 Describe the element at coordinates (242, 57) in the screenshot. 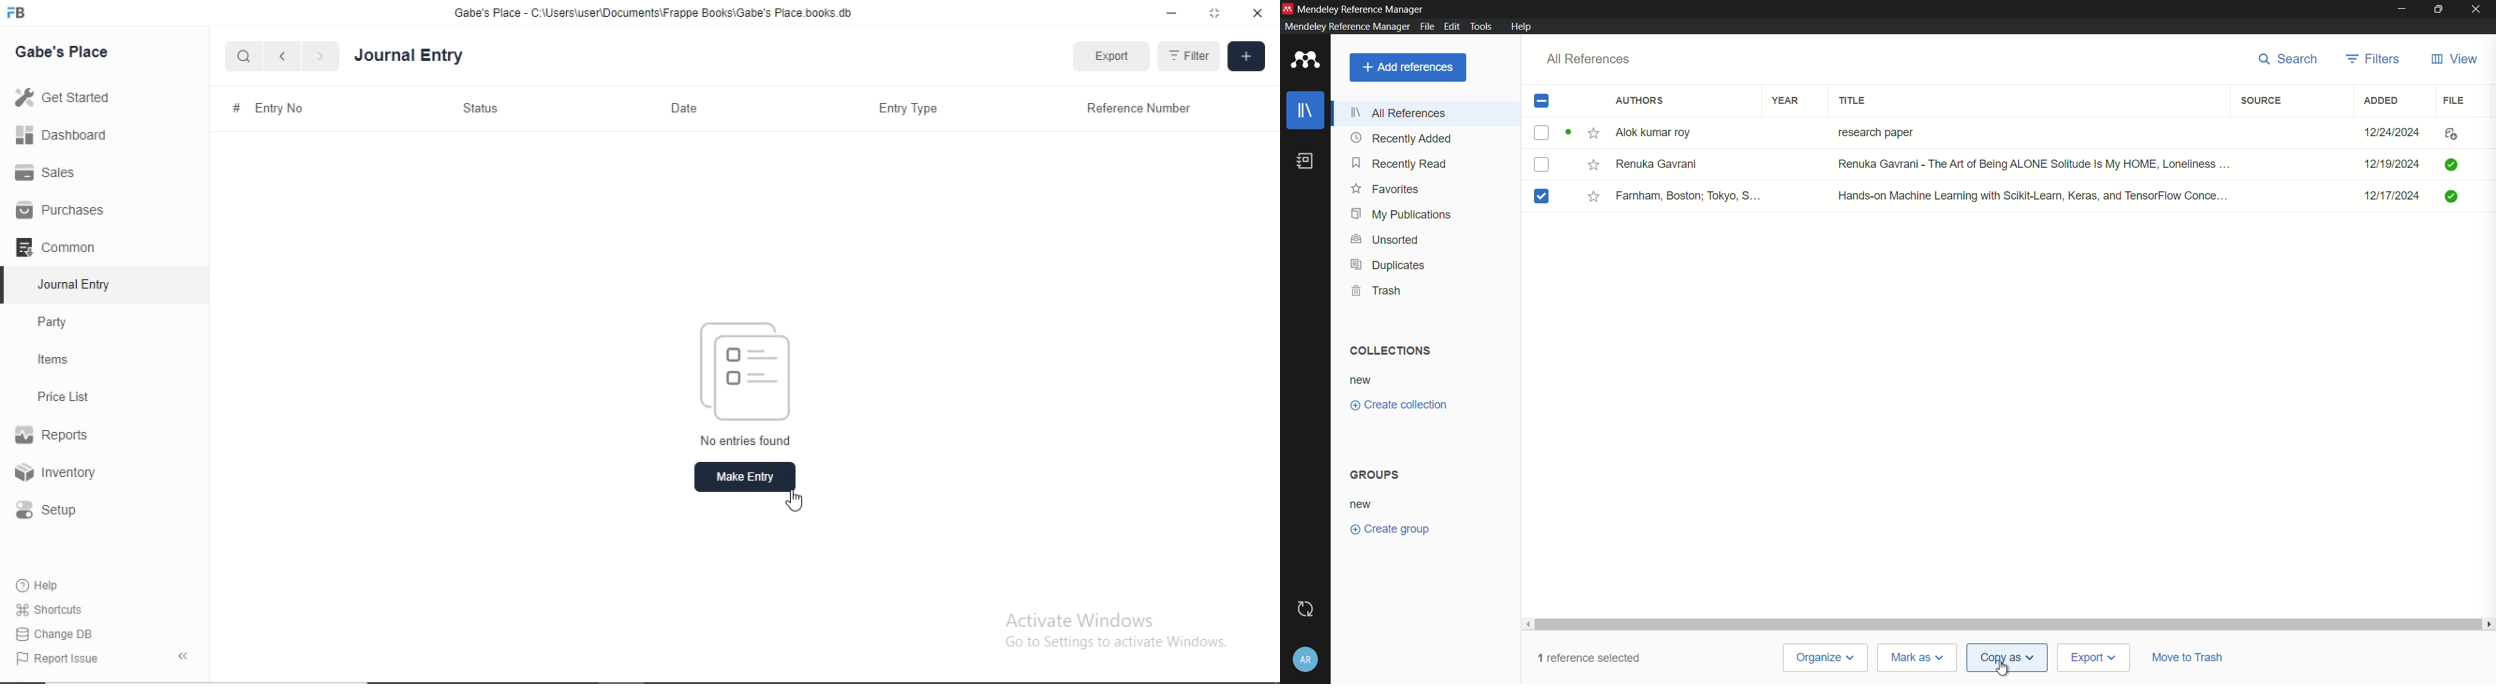

I see `Search` at that location.